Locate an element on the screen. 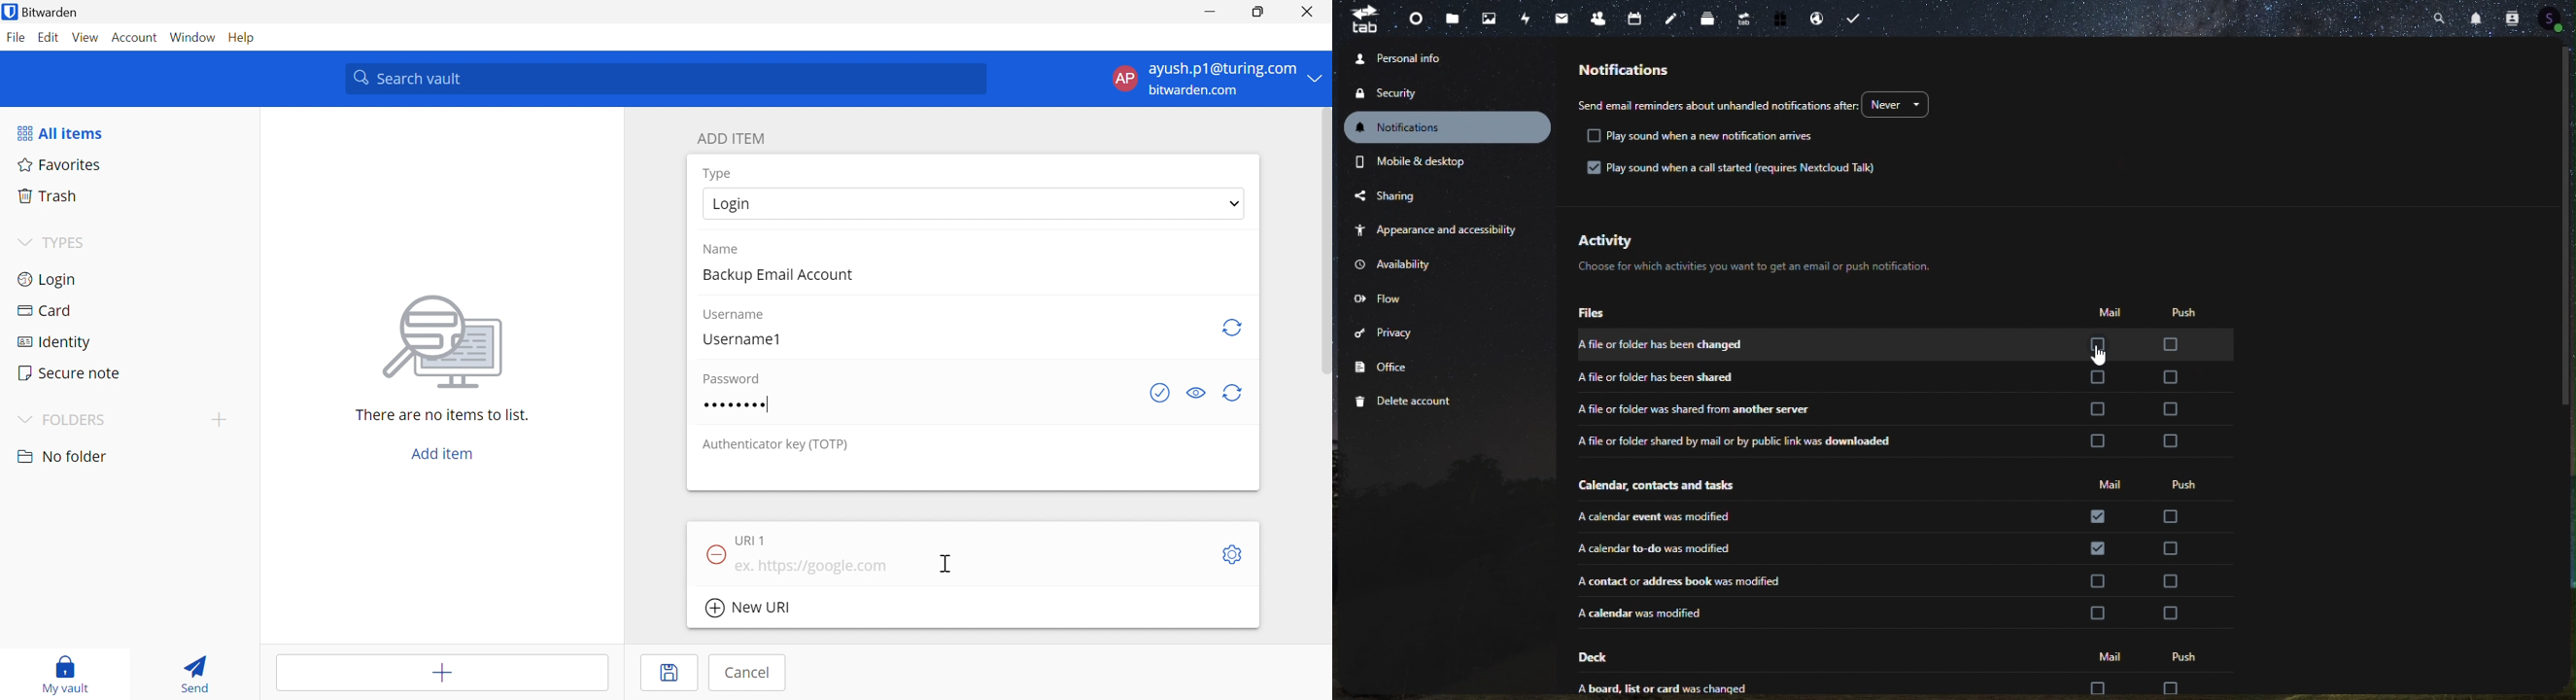 The image size is (2576, 700). Window is located at coordinates (192, 35).